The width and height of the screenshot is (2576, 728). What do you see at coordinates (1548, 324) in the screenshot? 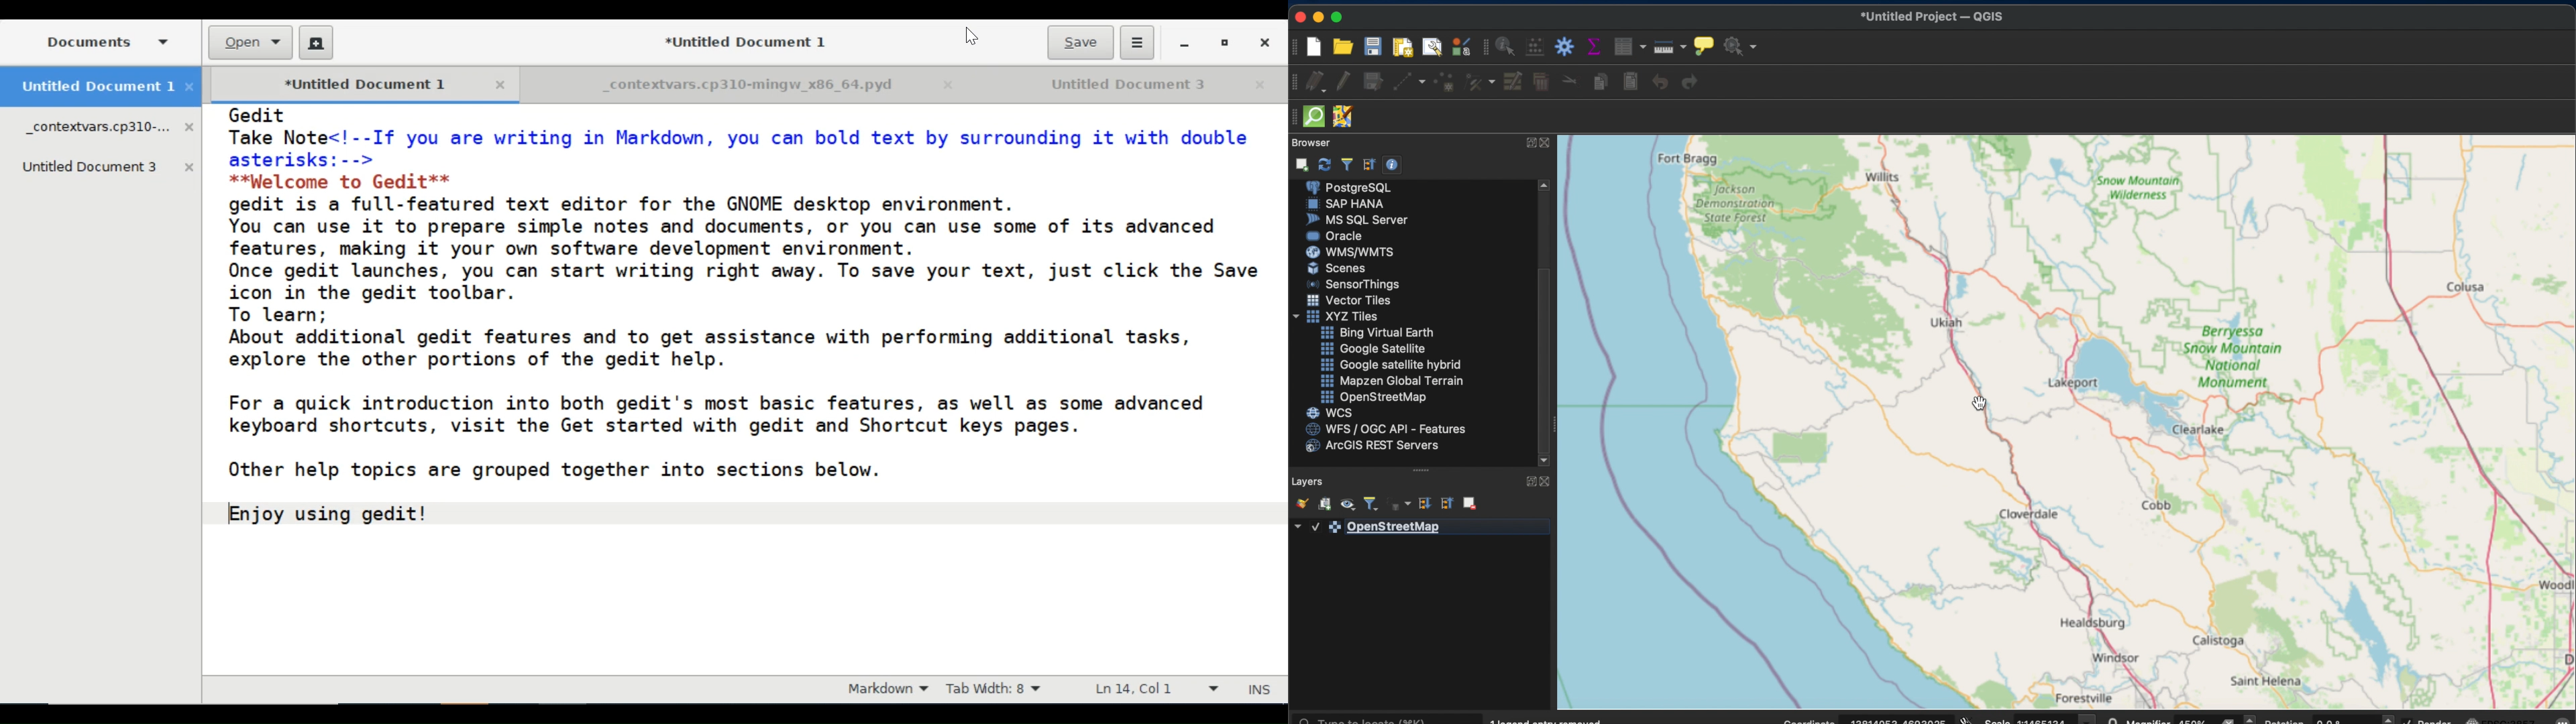
I see `SCROLLBAR` at bounding box center [1548, 324].